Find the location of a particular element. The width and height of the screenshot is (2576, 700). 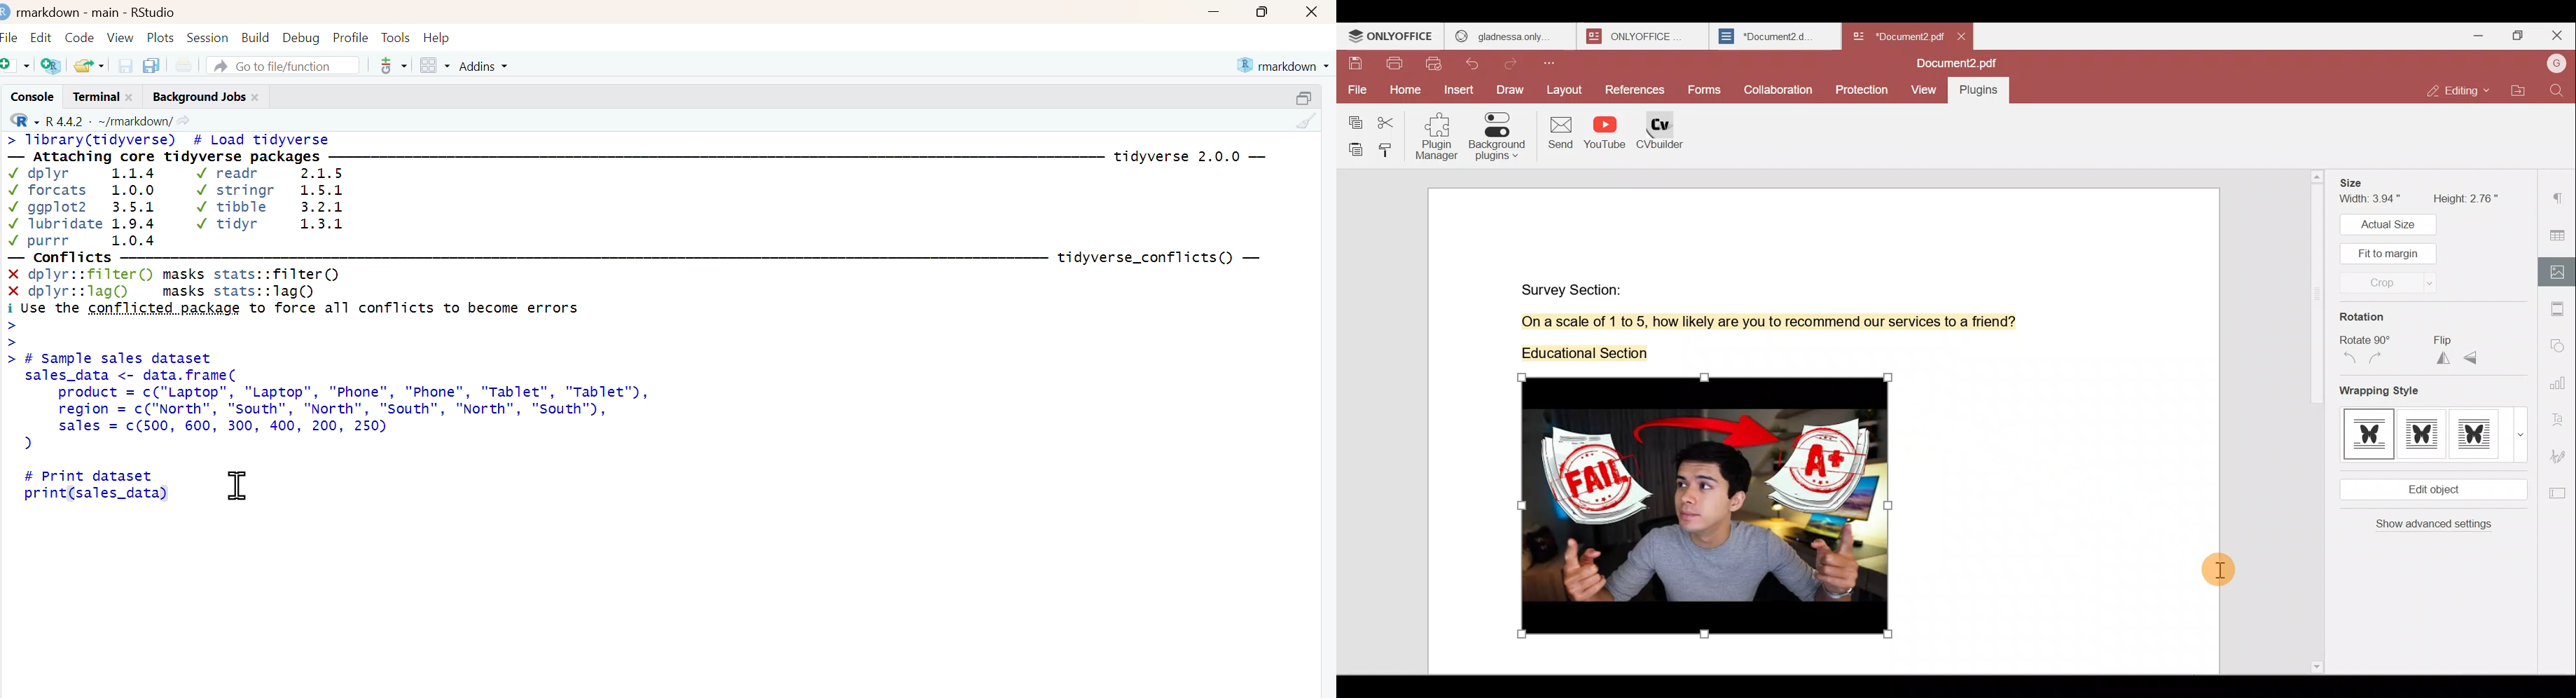

Editing mode is located at coordinates (2461, 90).